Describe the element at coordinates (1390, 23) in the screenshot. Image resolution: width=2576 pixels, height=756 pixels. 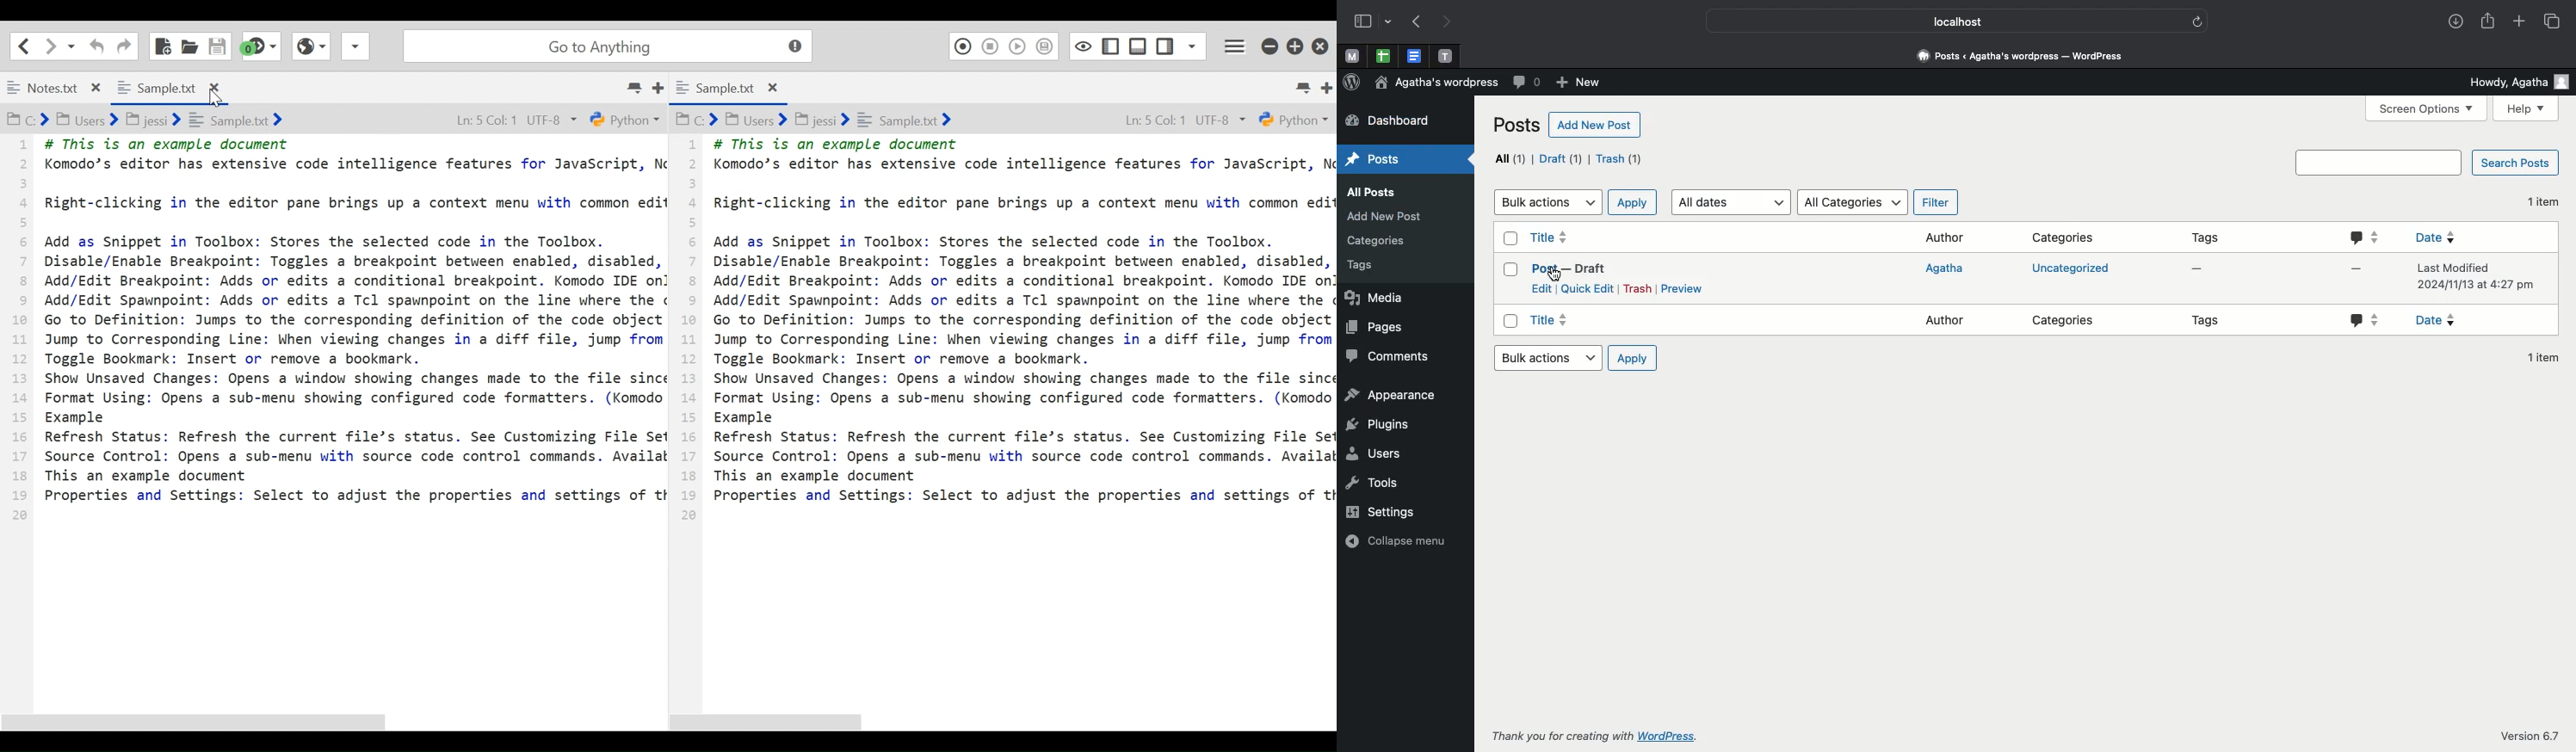
I see `drop-down` at that location.